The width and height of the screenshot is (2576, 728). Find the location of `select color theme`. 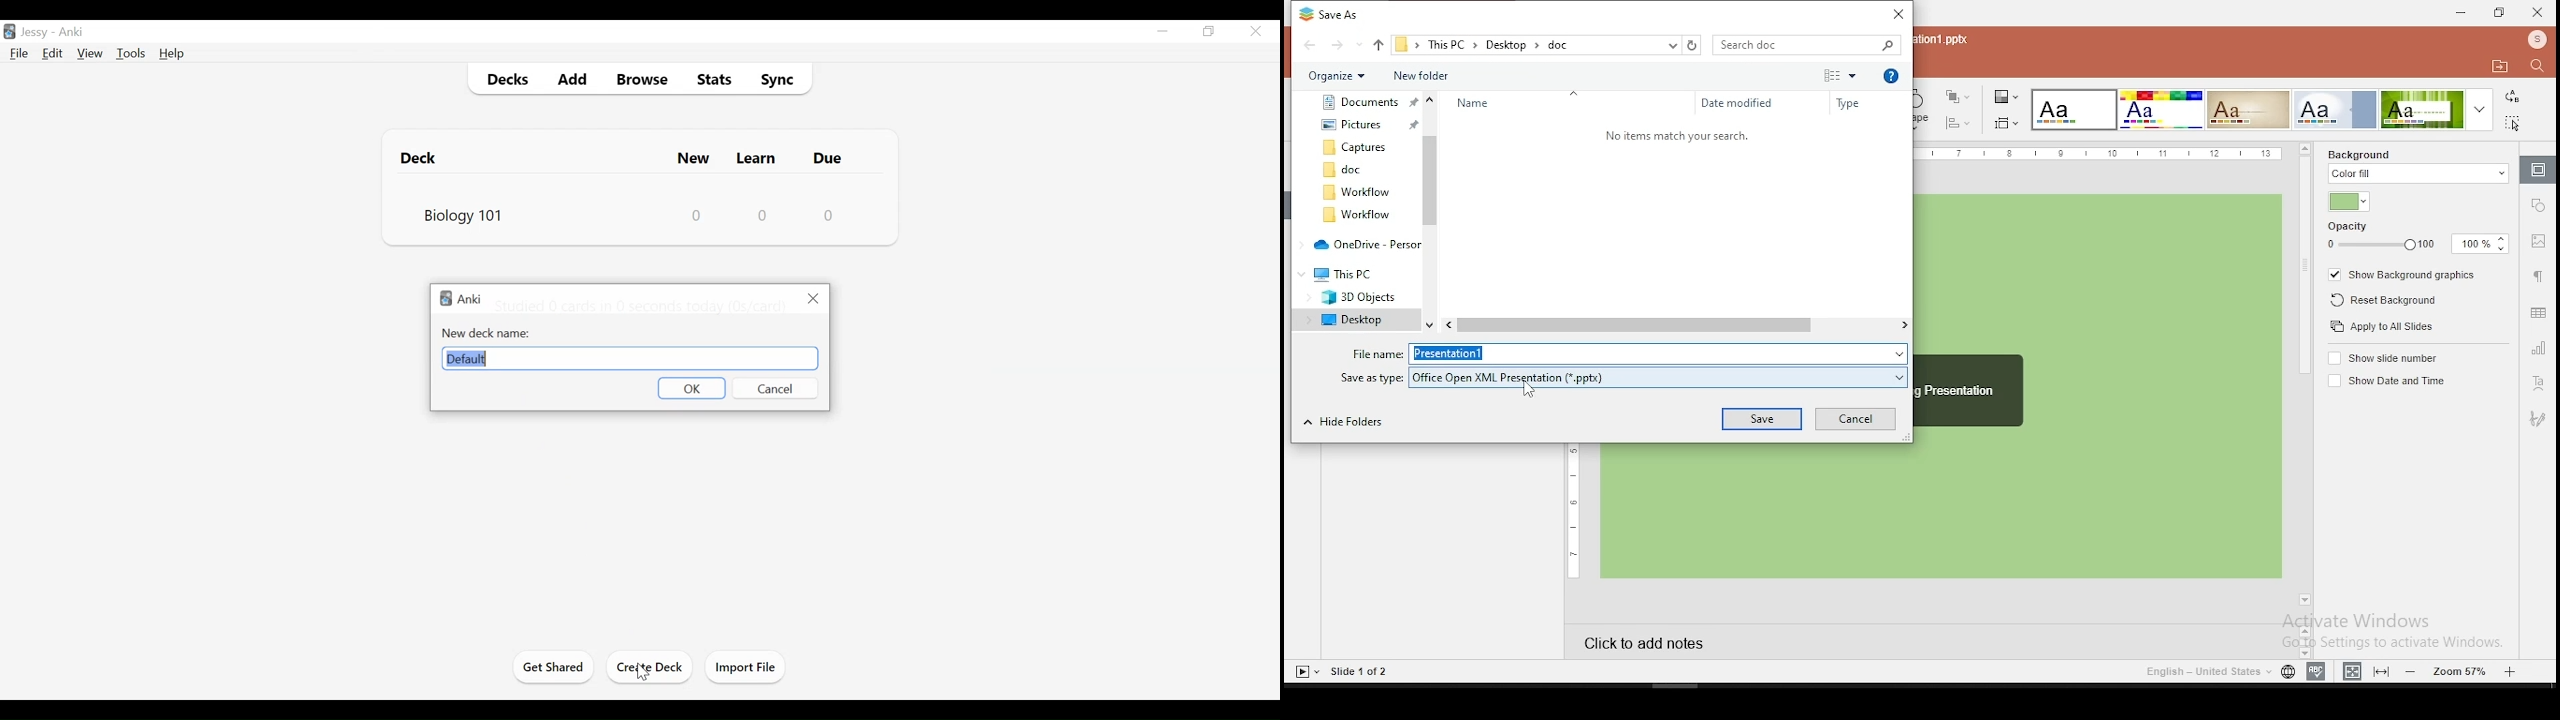

select color theme is located at coordinates (2248, 109).